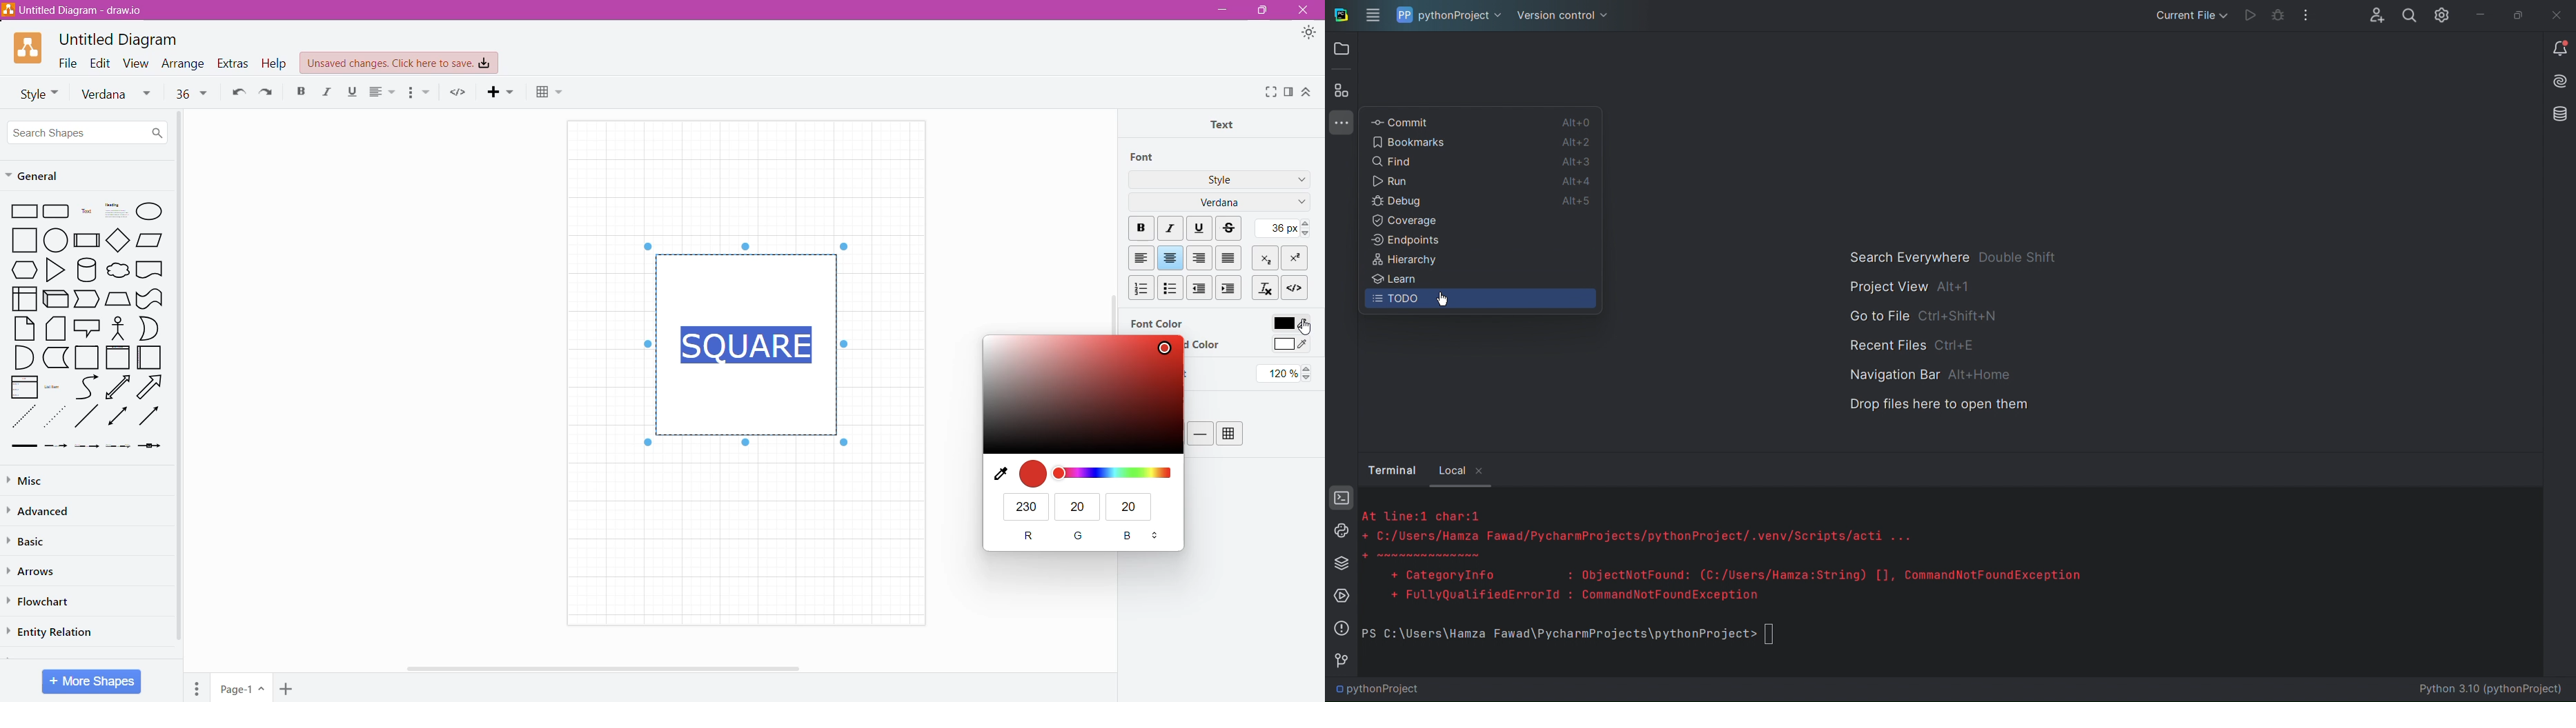 This screenshot has height=728, width=2576. I want to click on Rectangle, so click(21, 210).